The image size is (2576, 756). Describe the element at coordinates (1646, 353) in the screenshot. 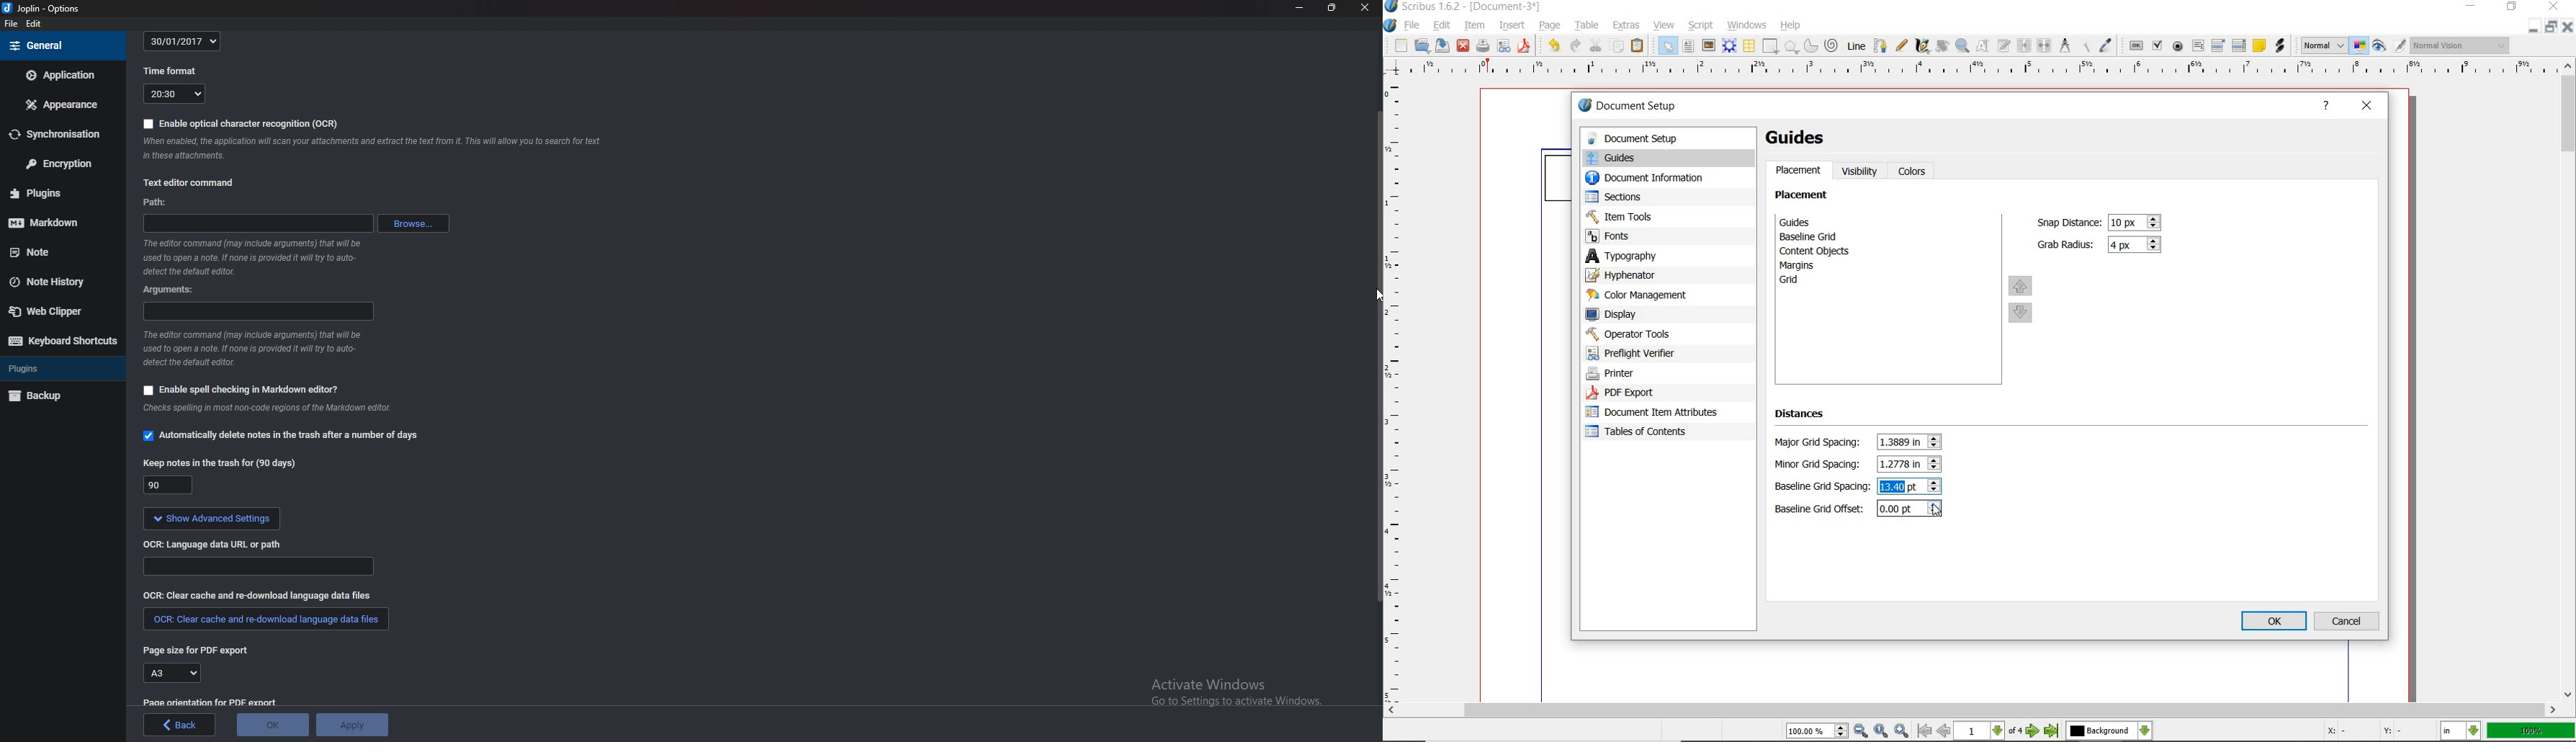

I see `preflight verifier` at that location.